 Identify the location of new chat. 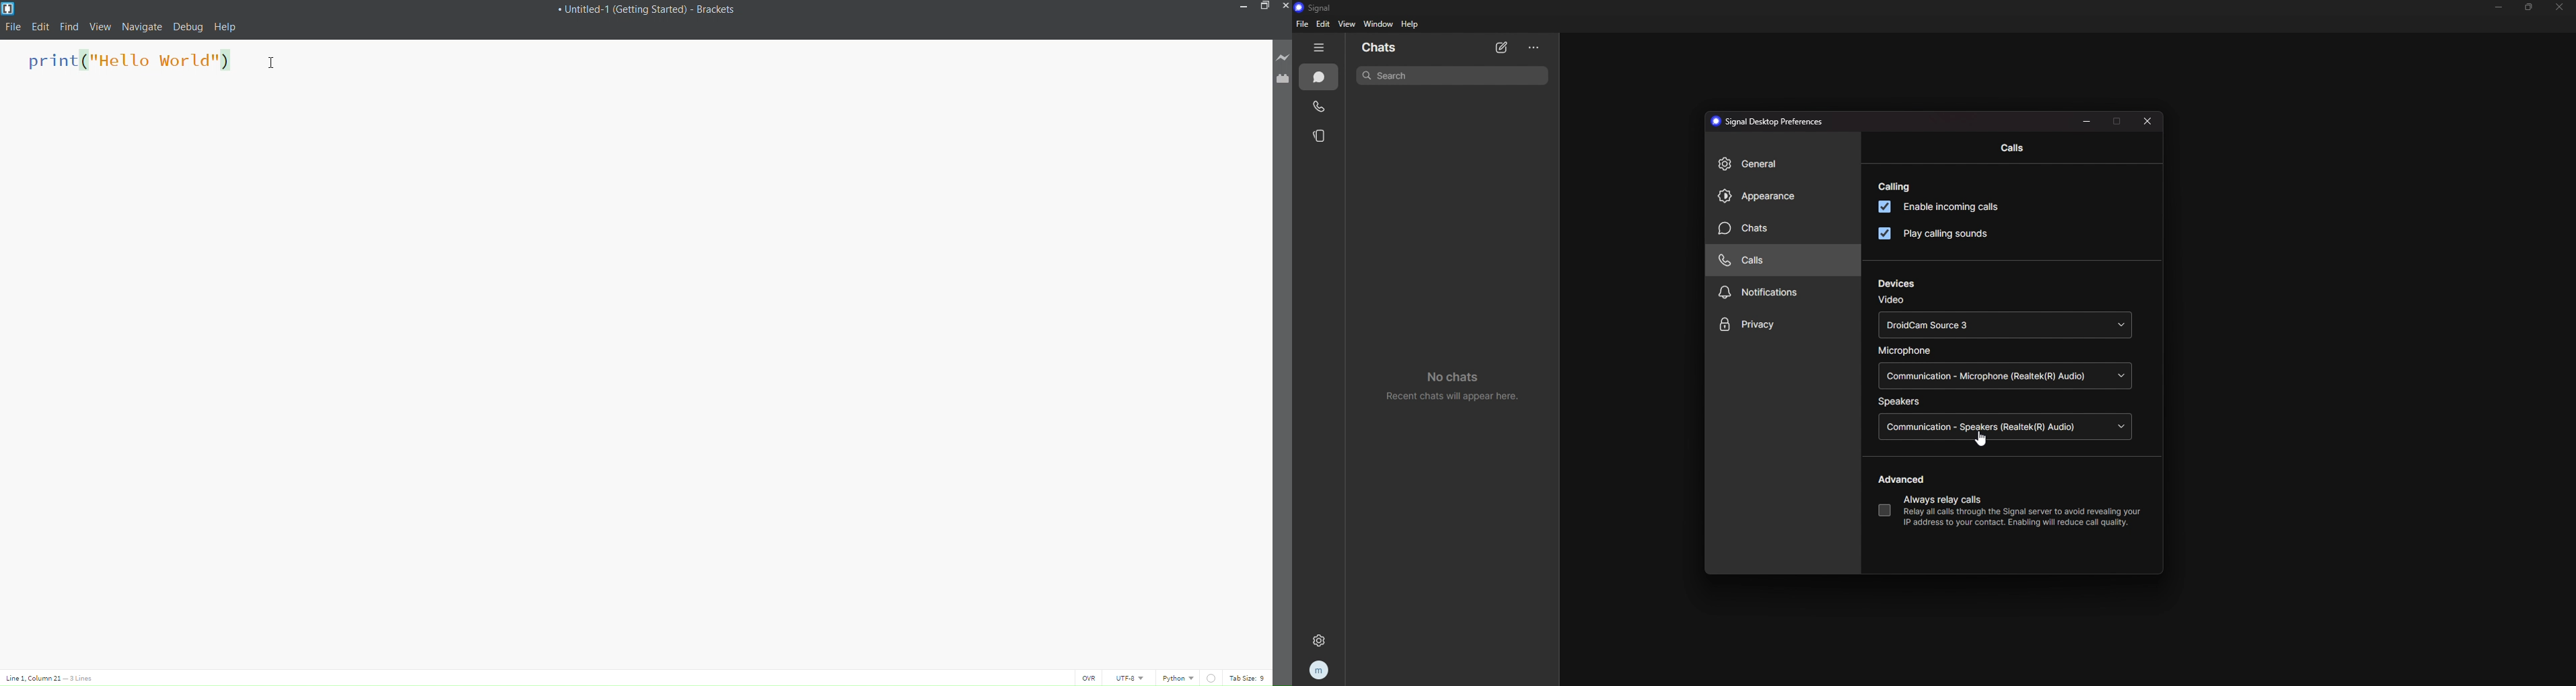
(1503, 48).